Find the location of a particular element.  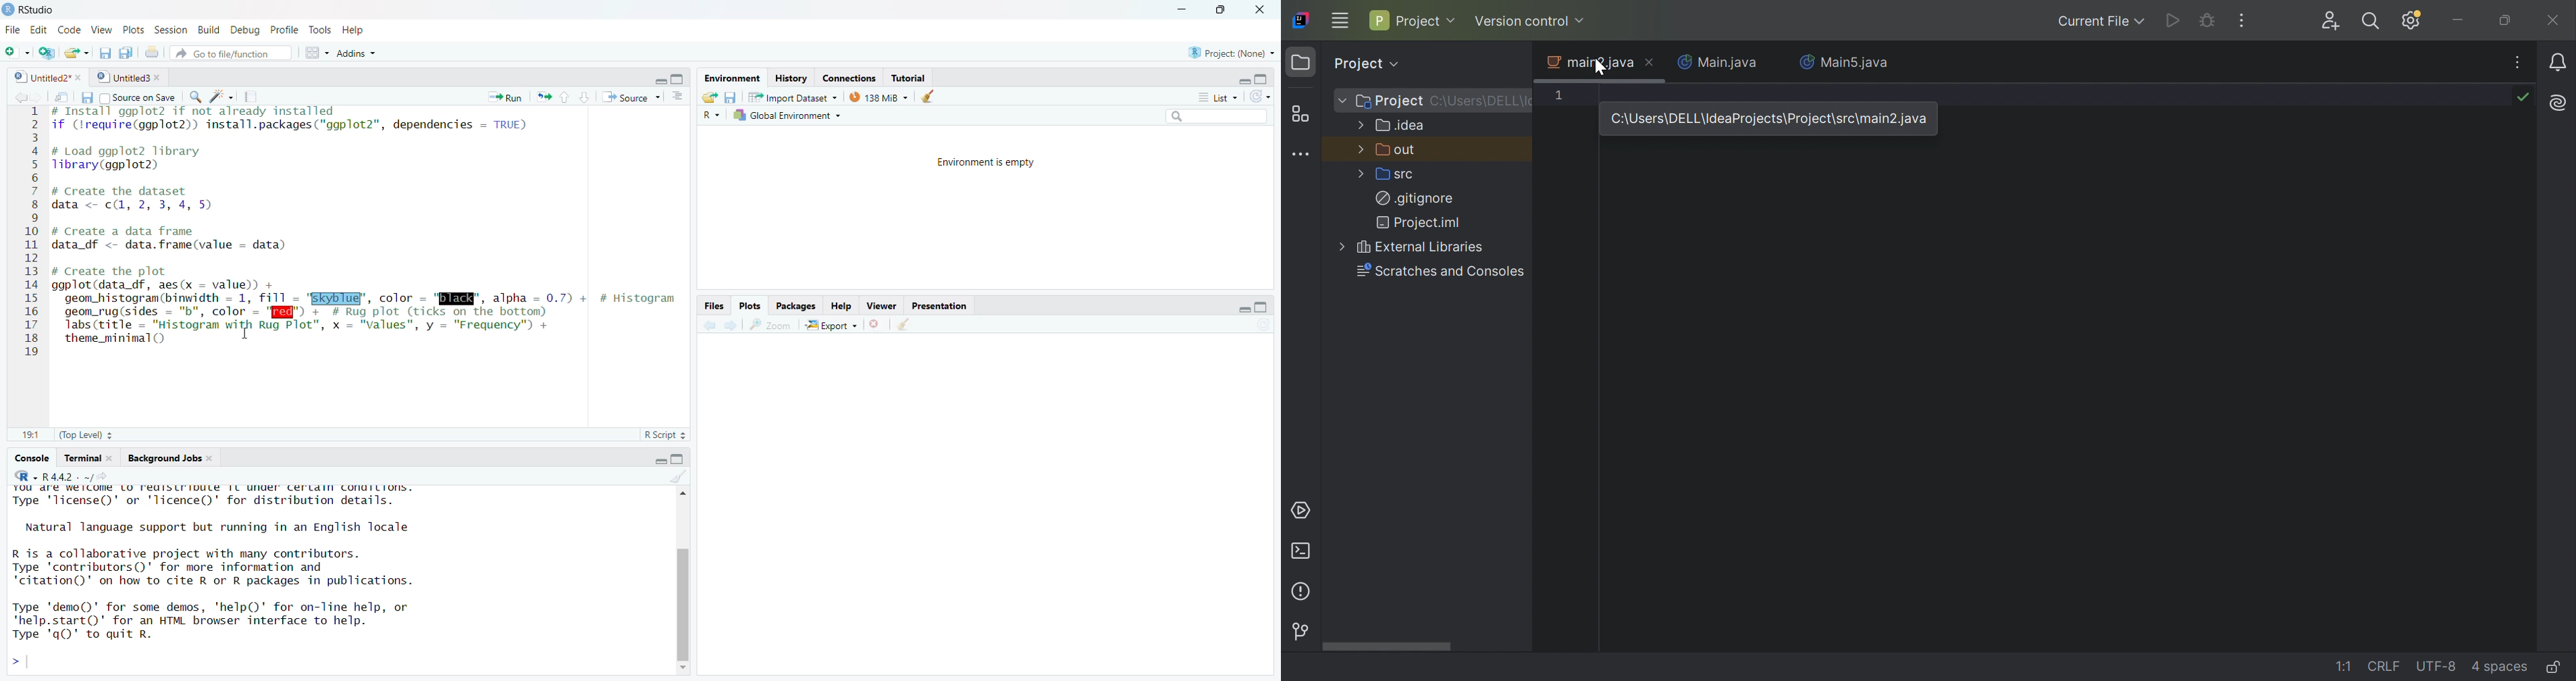

Go to file/function is located at coordinates (227, 52).